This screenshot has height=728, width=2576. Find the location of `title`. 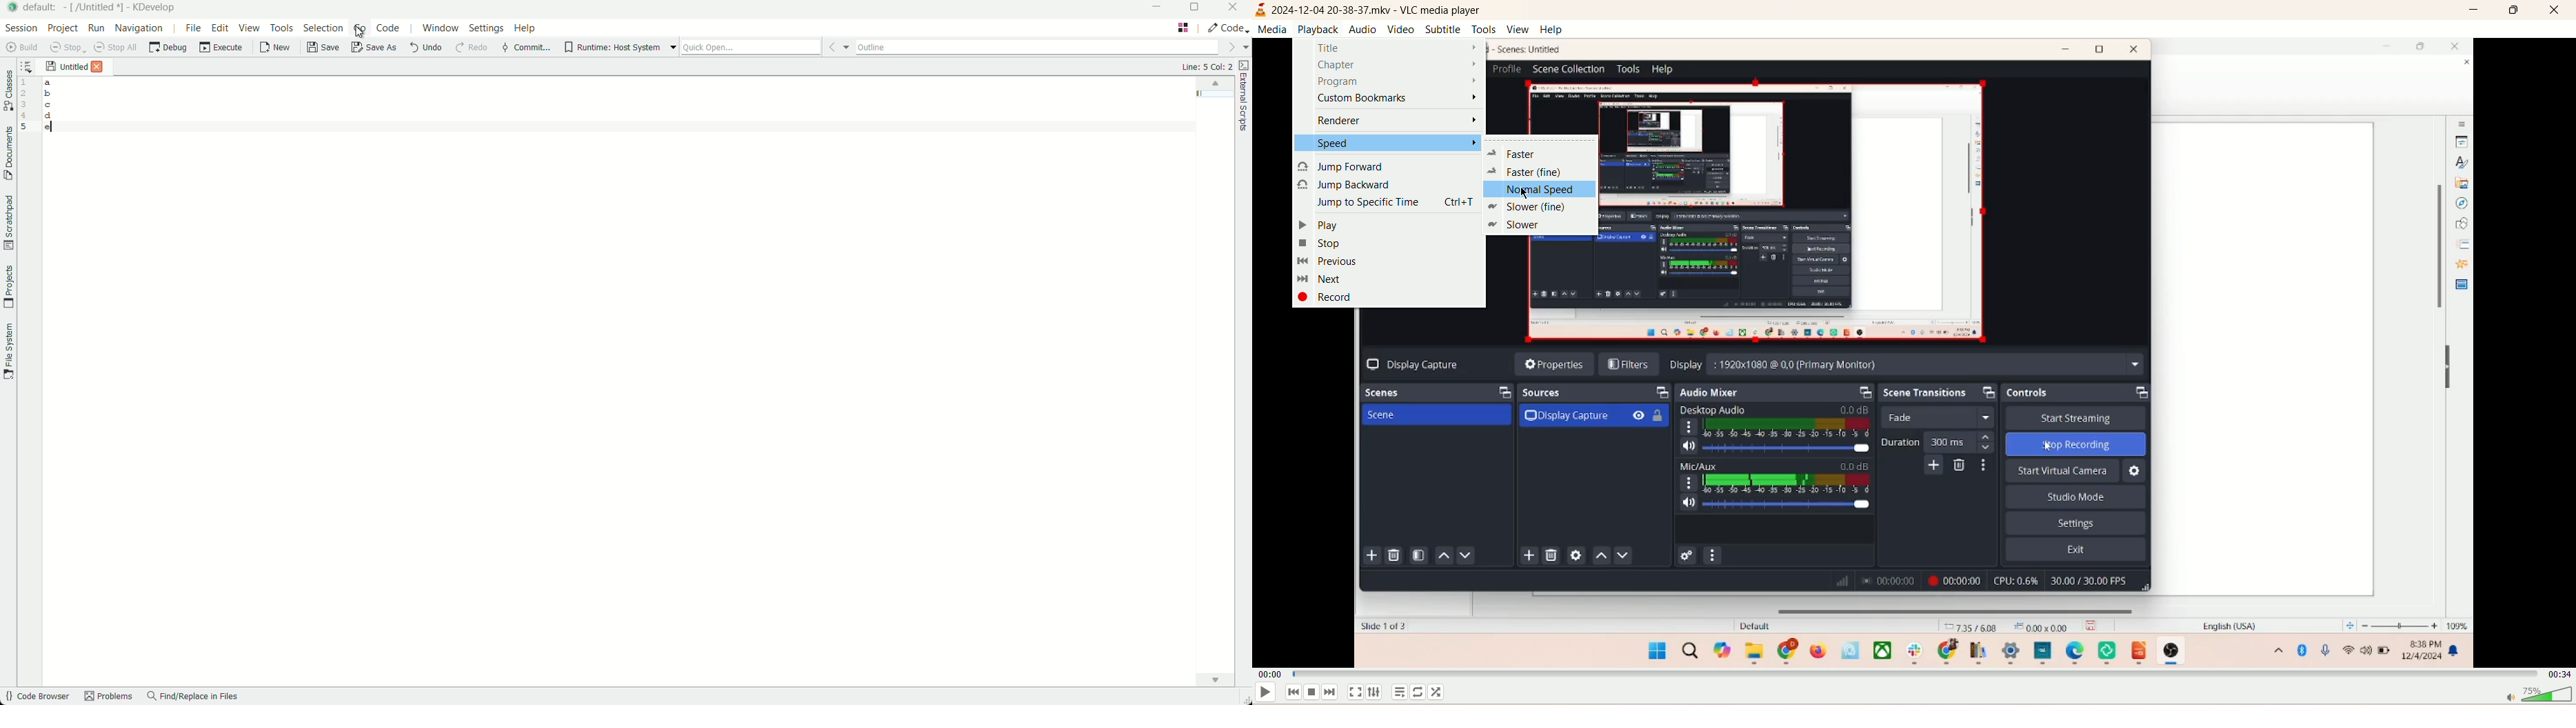

title is located at coordinates (1396, 50).